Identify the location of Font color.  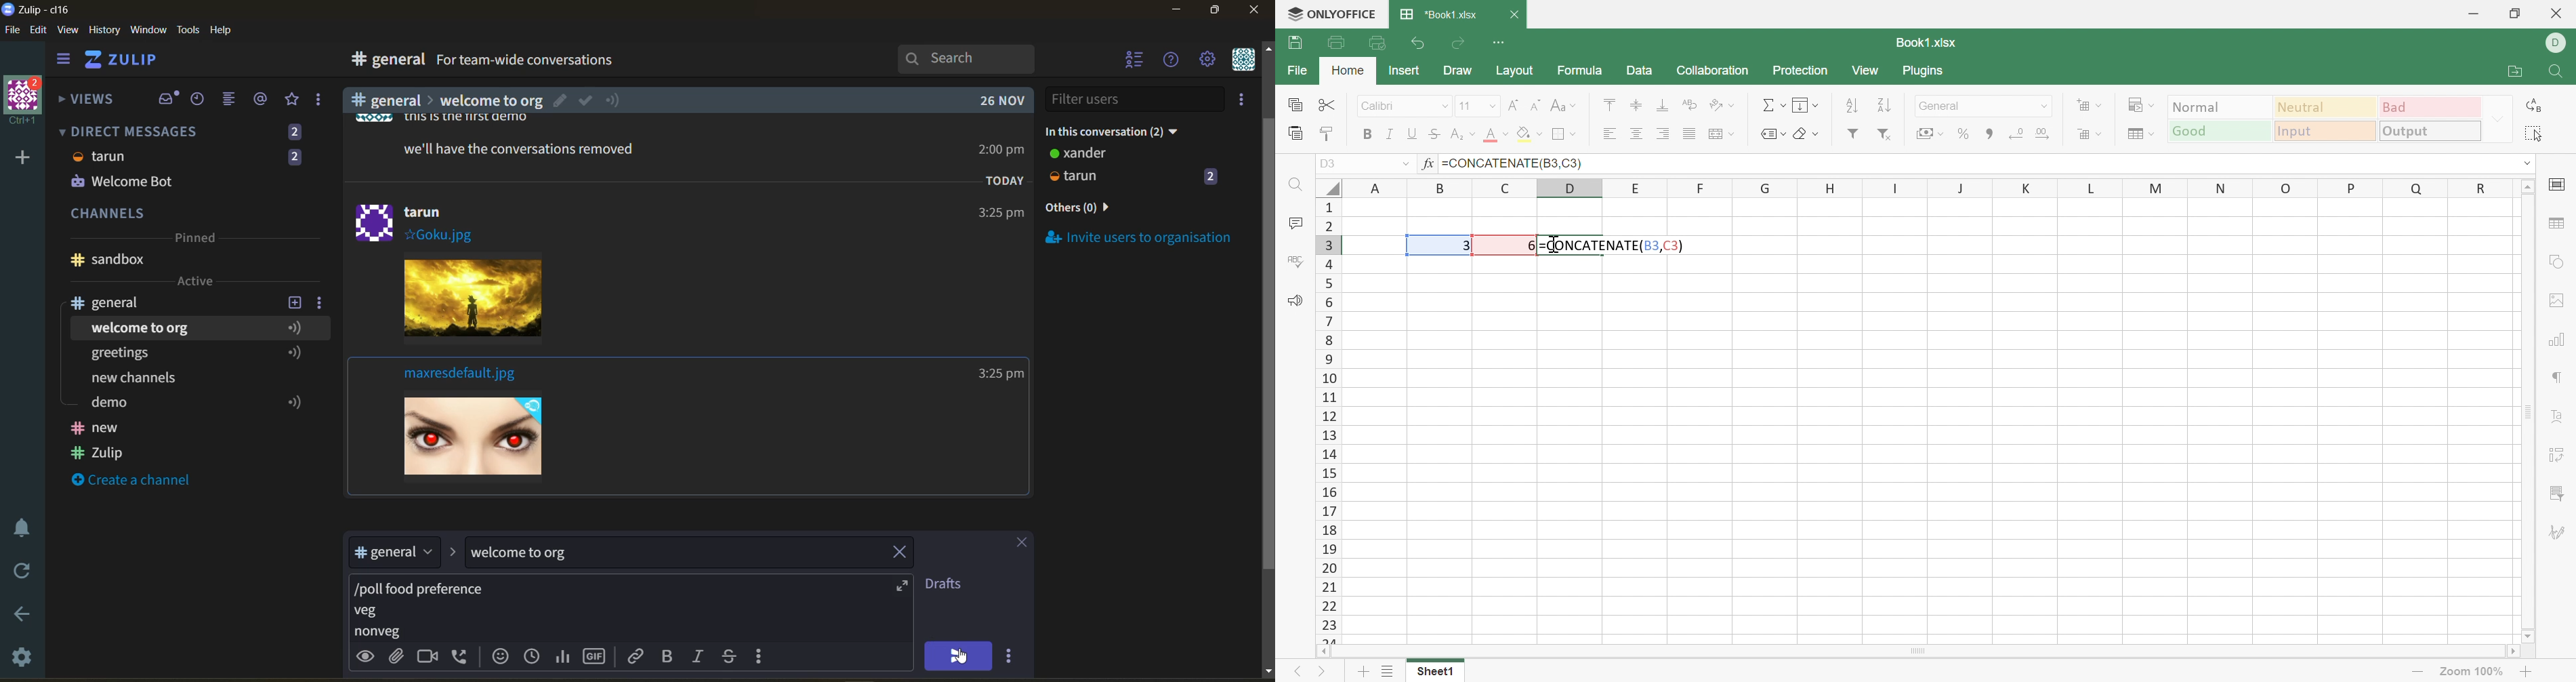
(1495, 134).